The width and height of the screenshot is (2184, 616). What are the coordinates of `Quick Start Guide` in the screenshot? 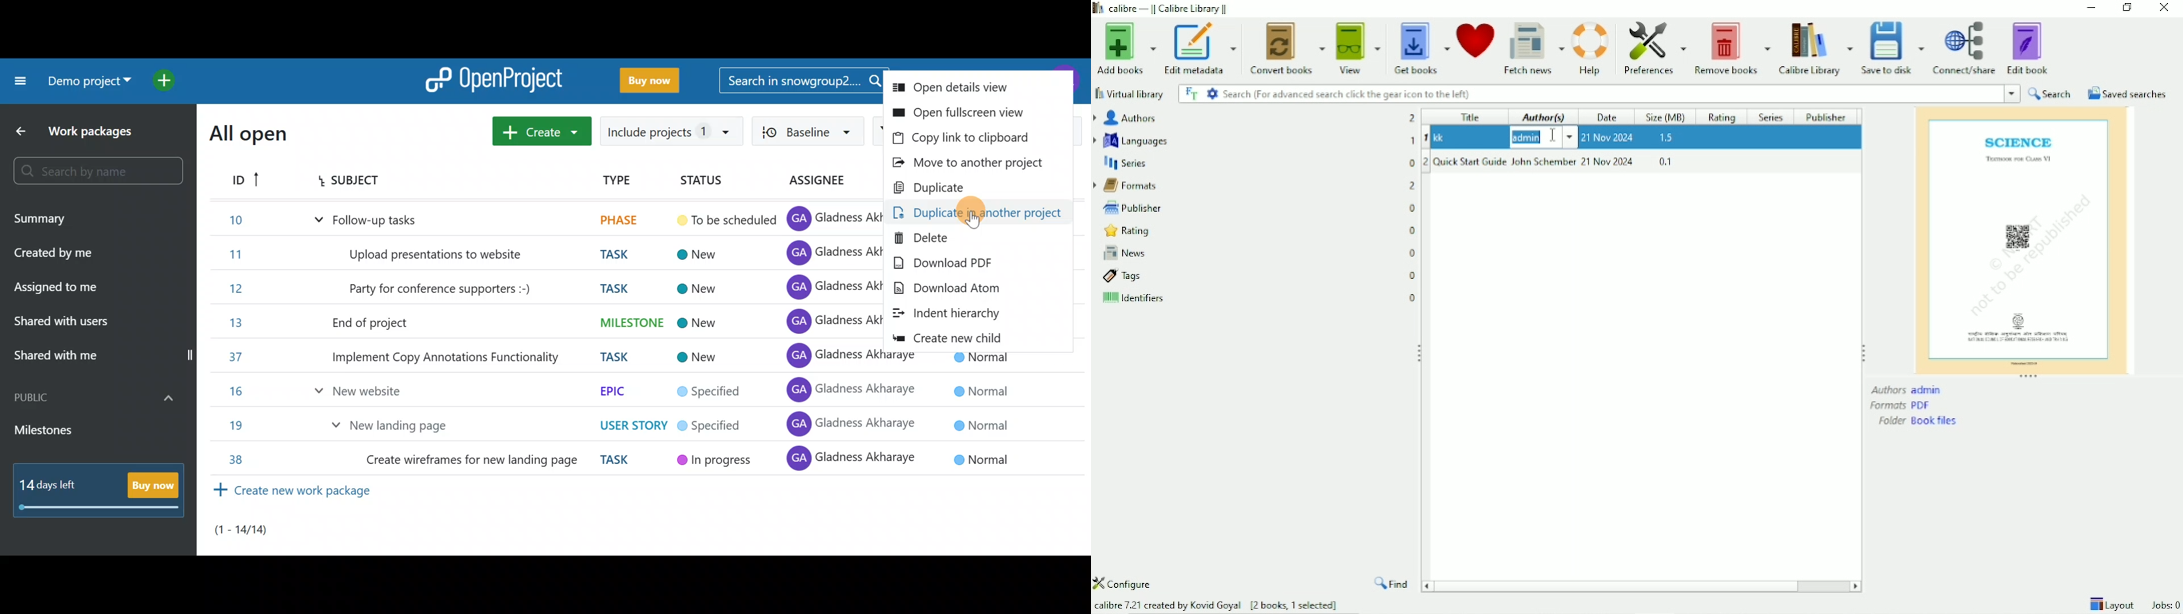 It's located at (1641, 162).